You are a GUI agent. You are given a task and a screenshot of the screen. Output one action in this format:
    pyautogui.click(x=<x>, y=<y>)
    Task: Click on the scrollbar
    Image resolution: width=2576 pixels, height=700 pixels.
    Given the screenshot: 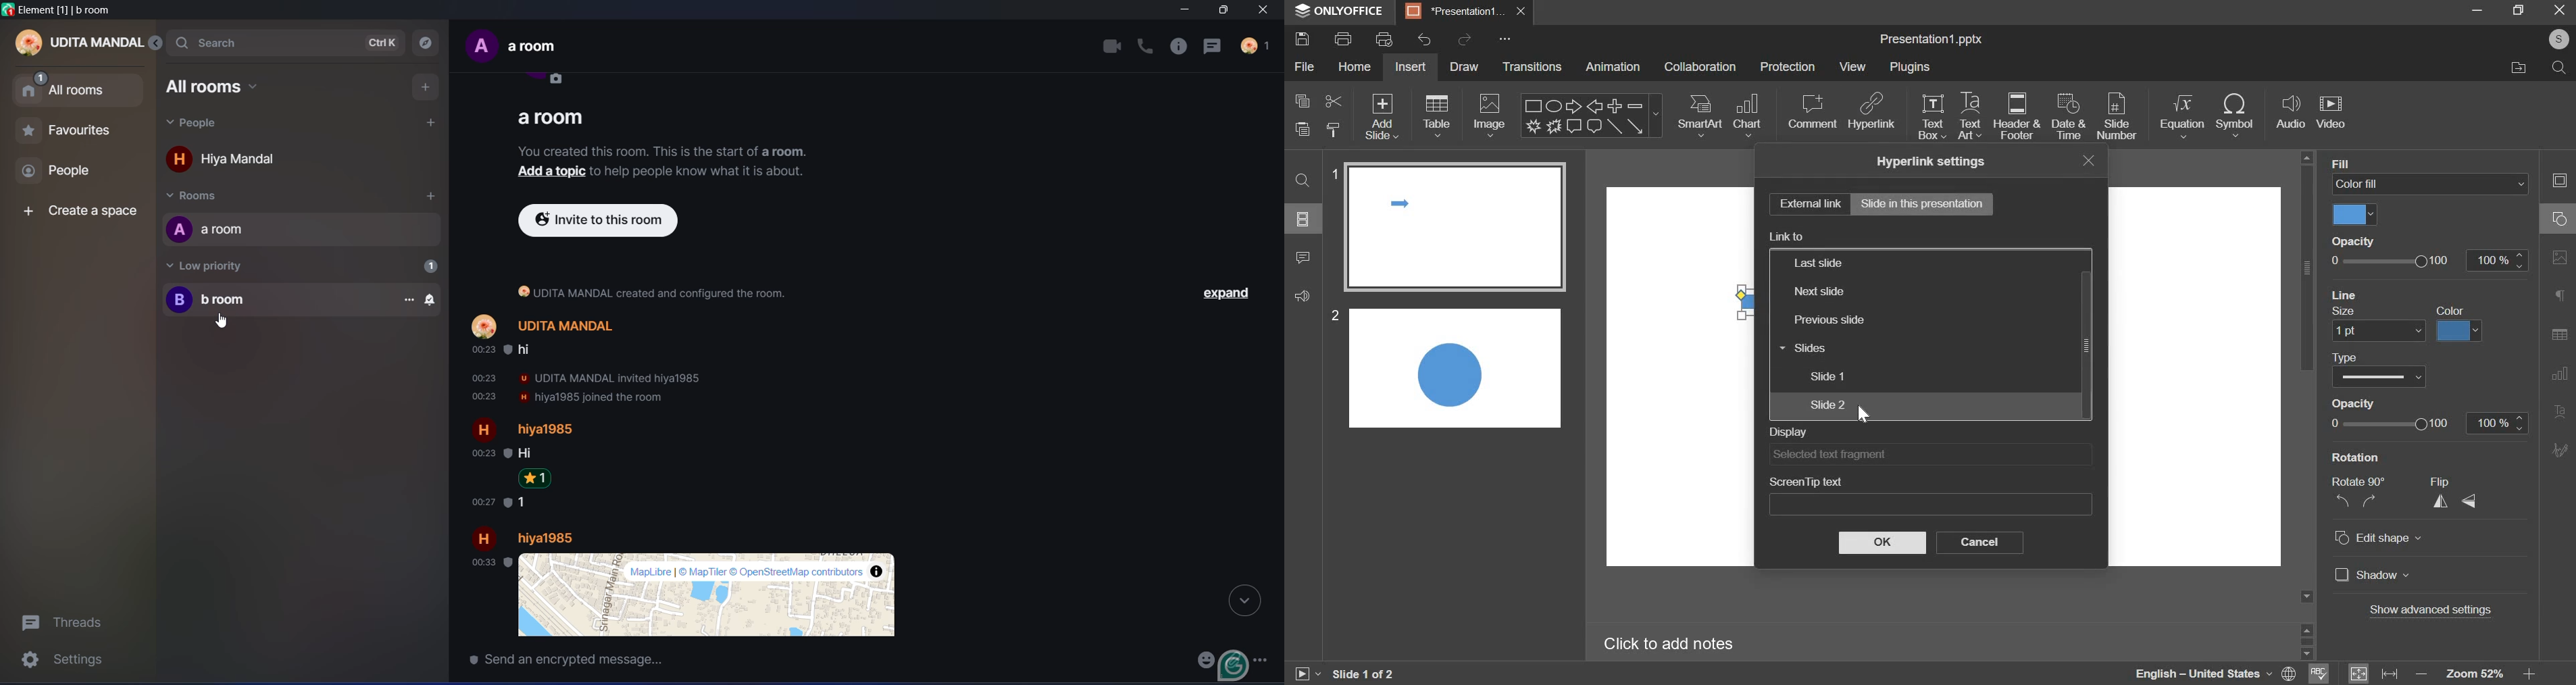 What is the action you would take?
    pyautogui.click(x=2307, y=642)
    